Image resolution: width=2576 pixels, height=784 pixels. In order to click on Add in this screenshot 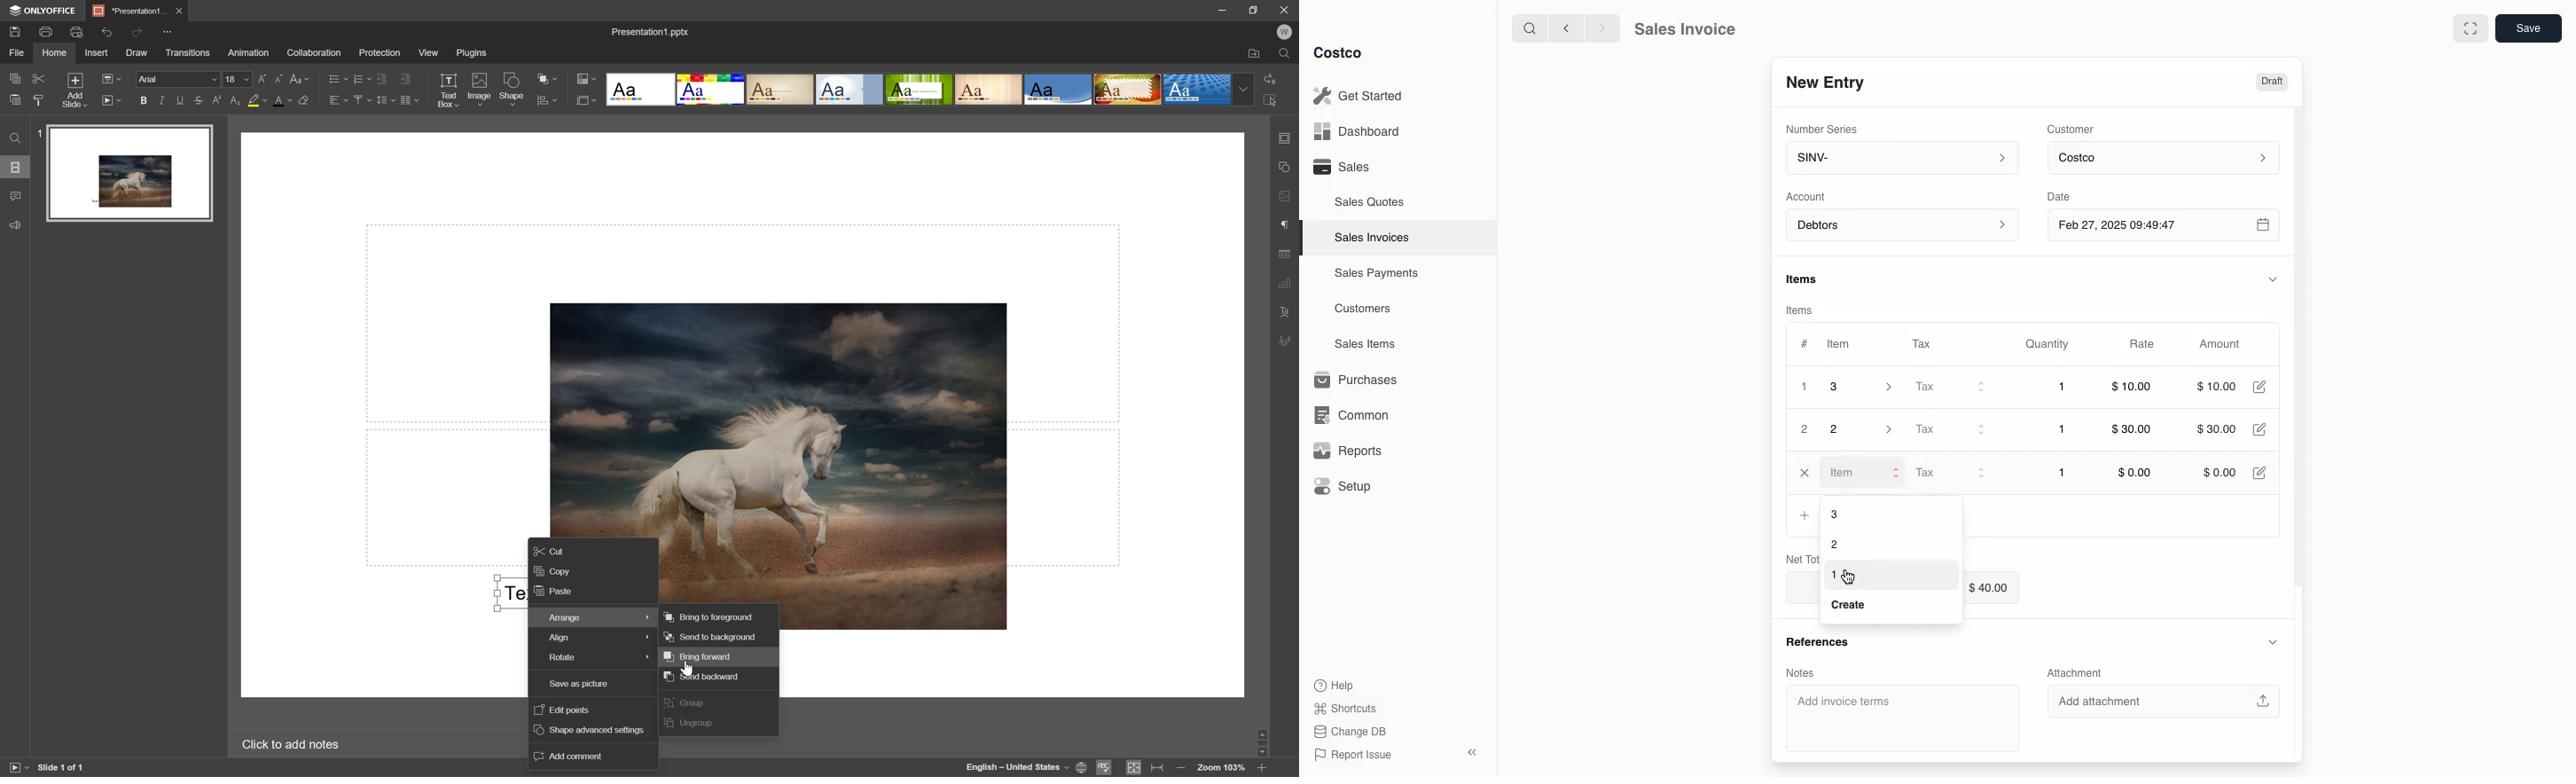, I will do `click(1805, 514)`.